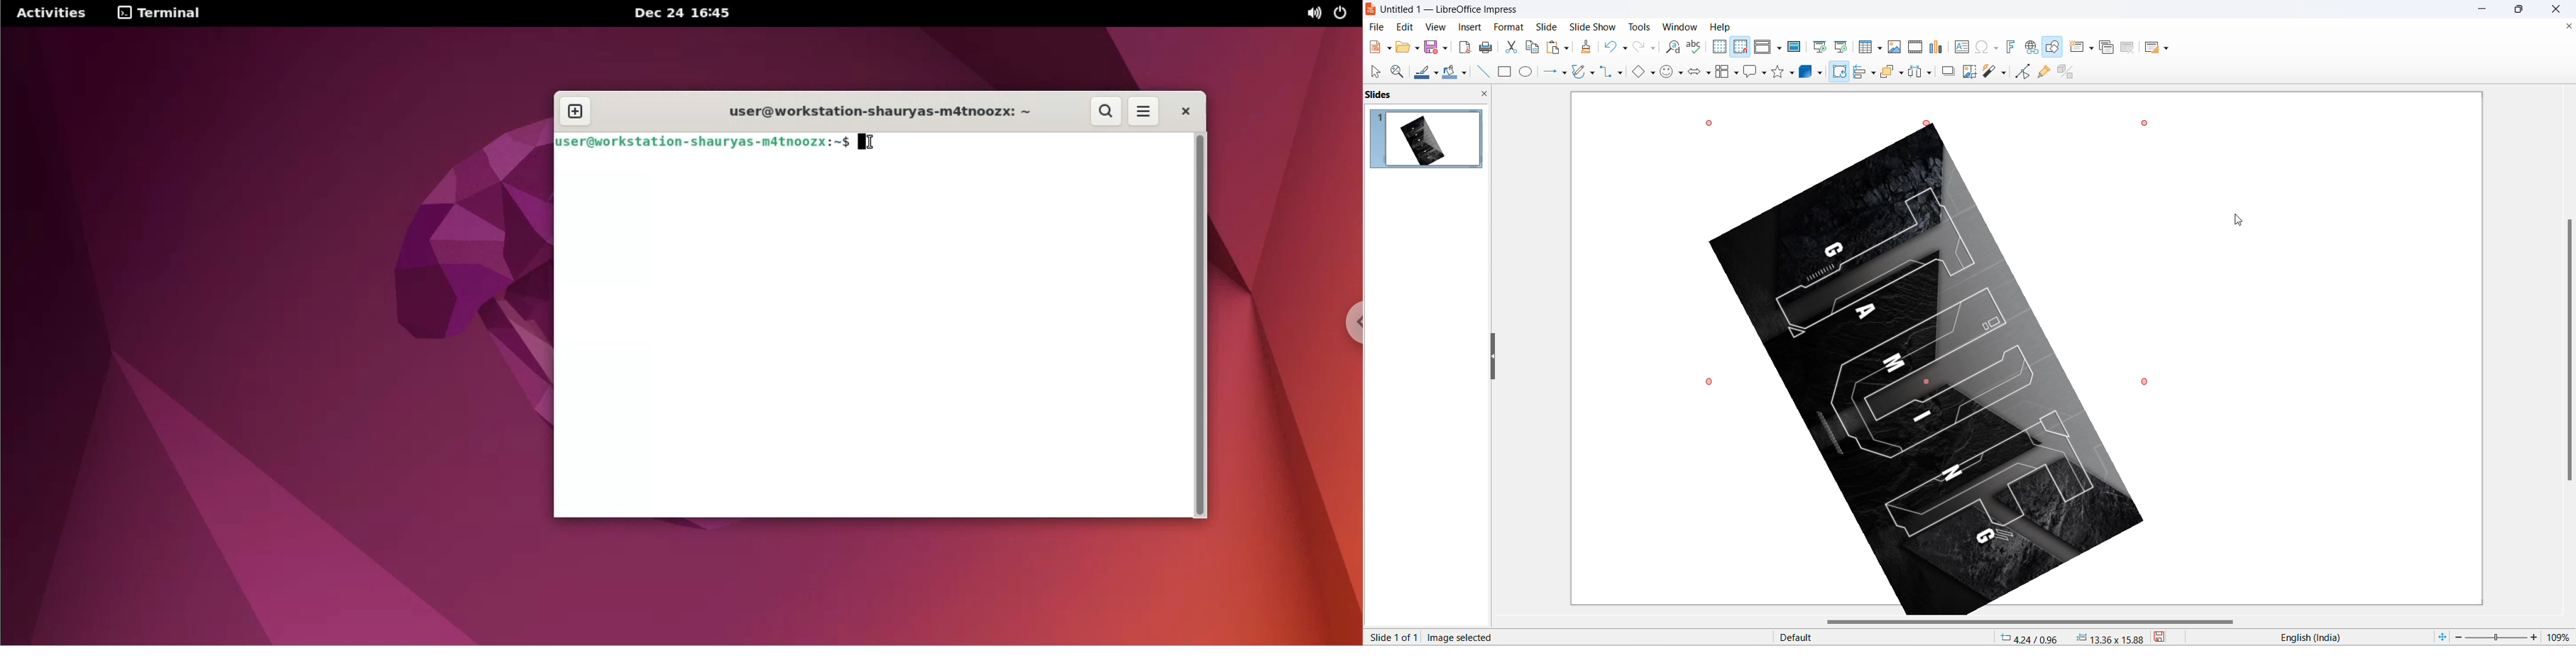 This screenshot has width=2576, height=672. What do you see at coordinates (1709, 74) in the screenshot?
I see `block arrow options` at bounding box center [1709, 74].